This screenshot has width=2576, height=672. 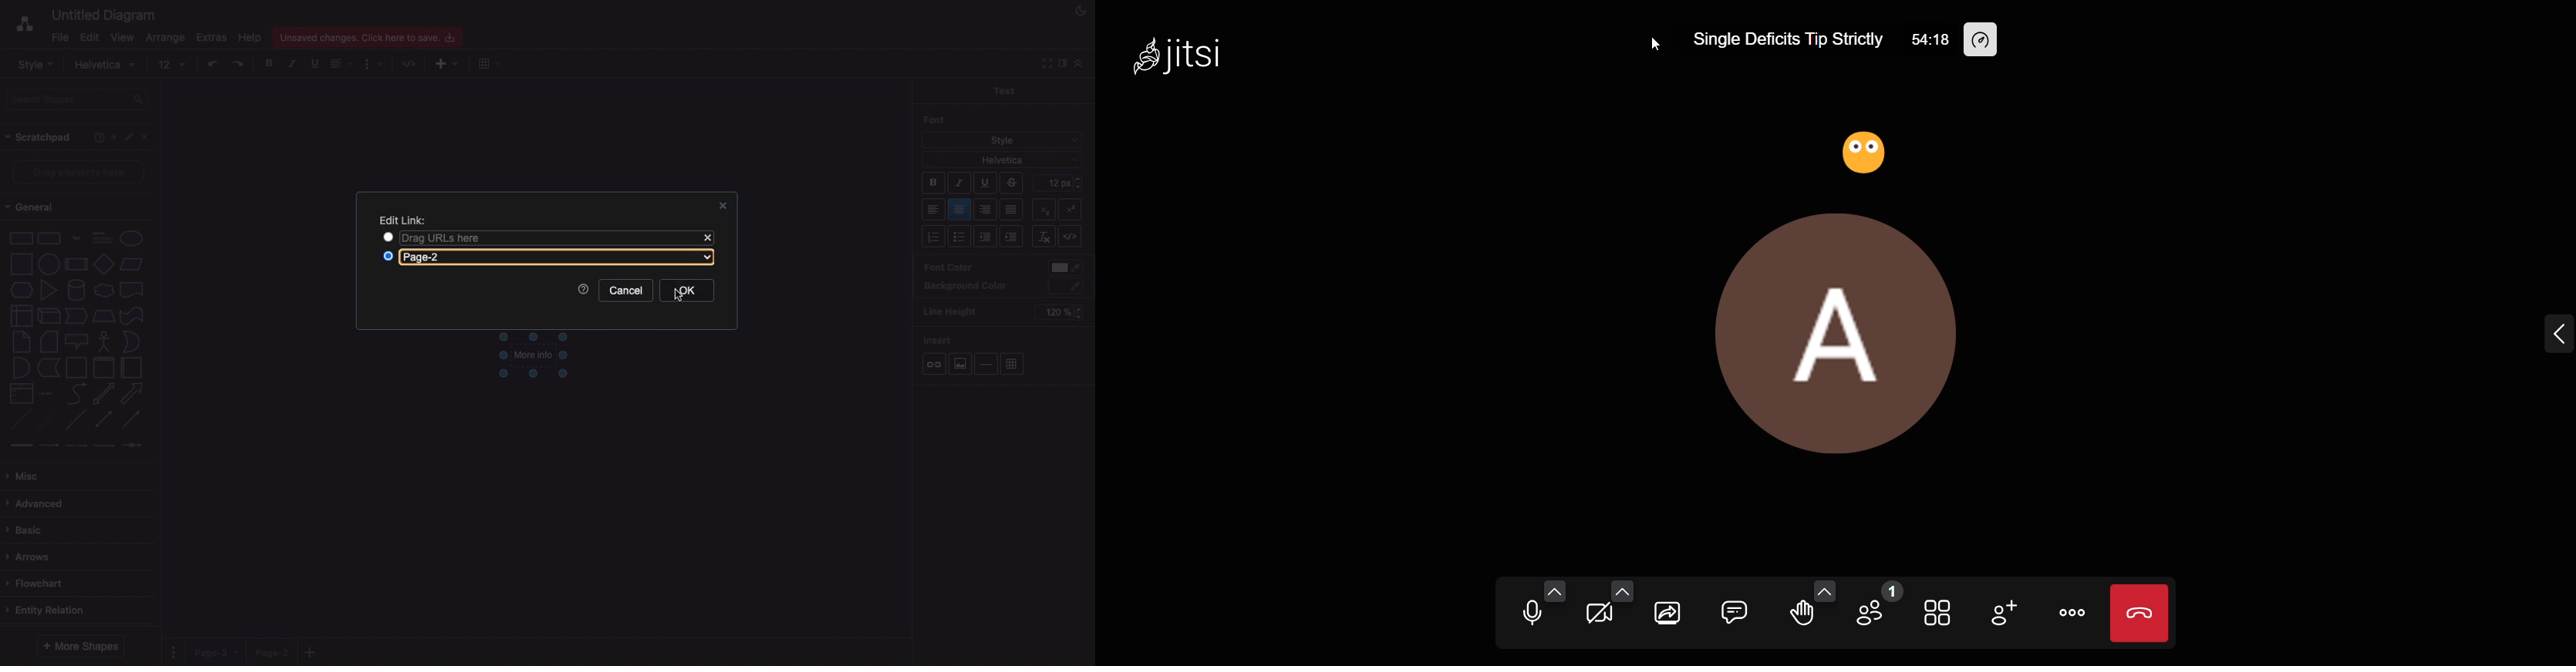 I want to click on process, so click(x=76, y=265).